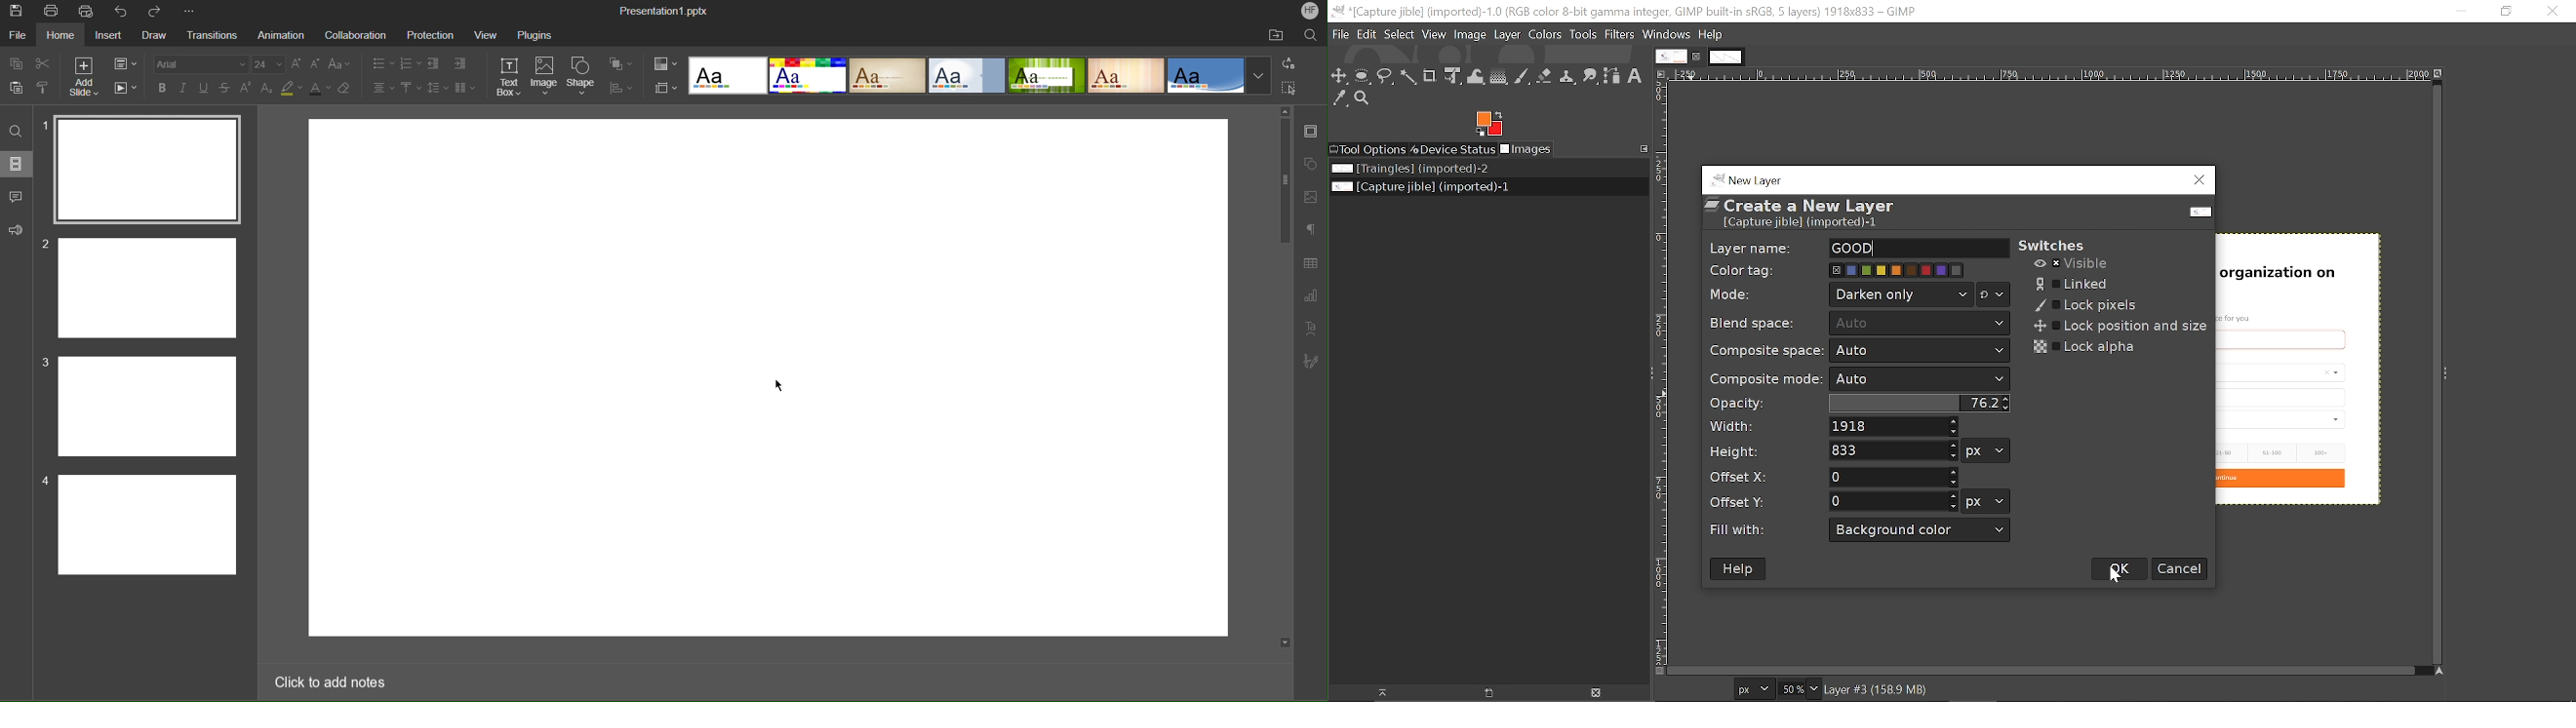 The image size is (2576, 728). I want to click on Current tab, so click(1671, 56).